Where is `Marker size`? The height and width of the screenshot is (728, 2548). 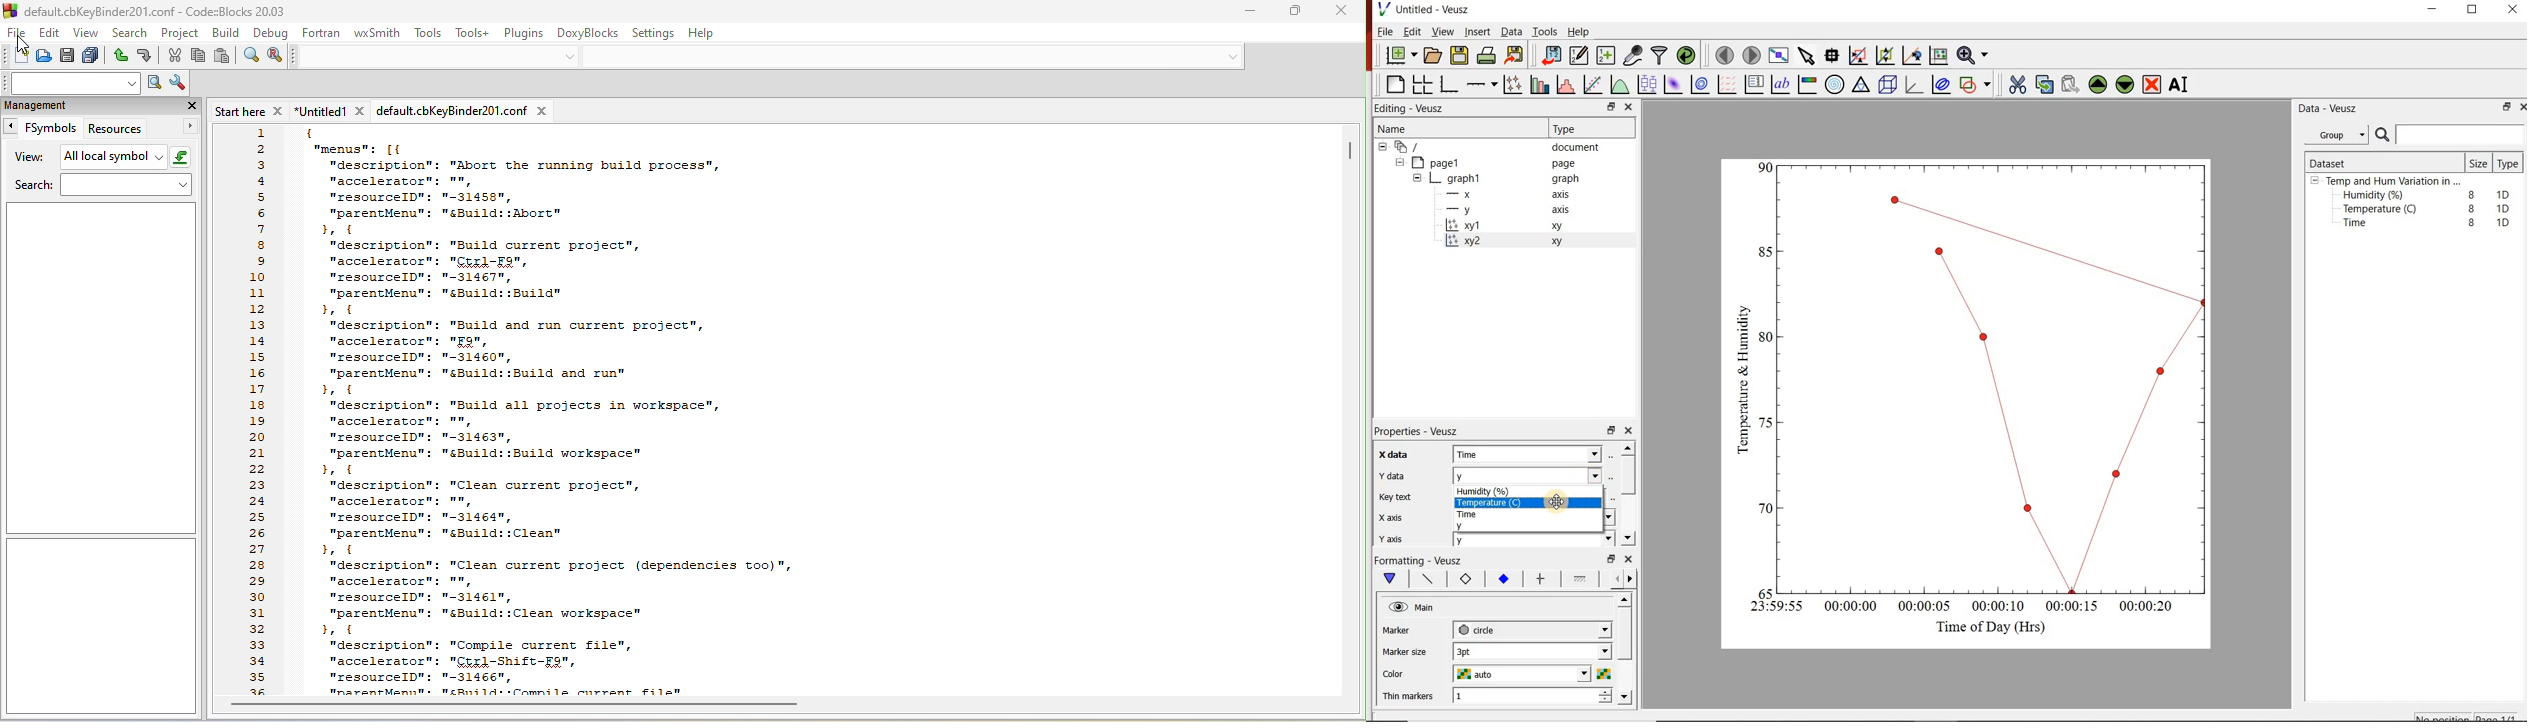 Marker size is located at coordinates (1411, 650).